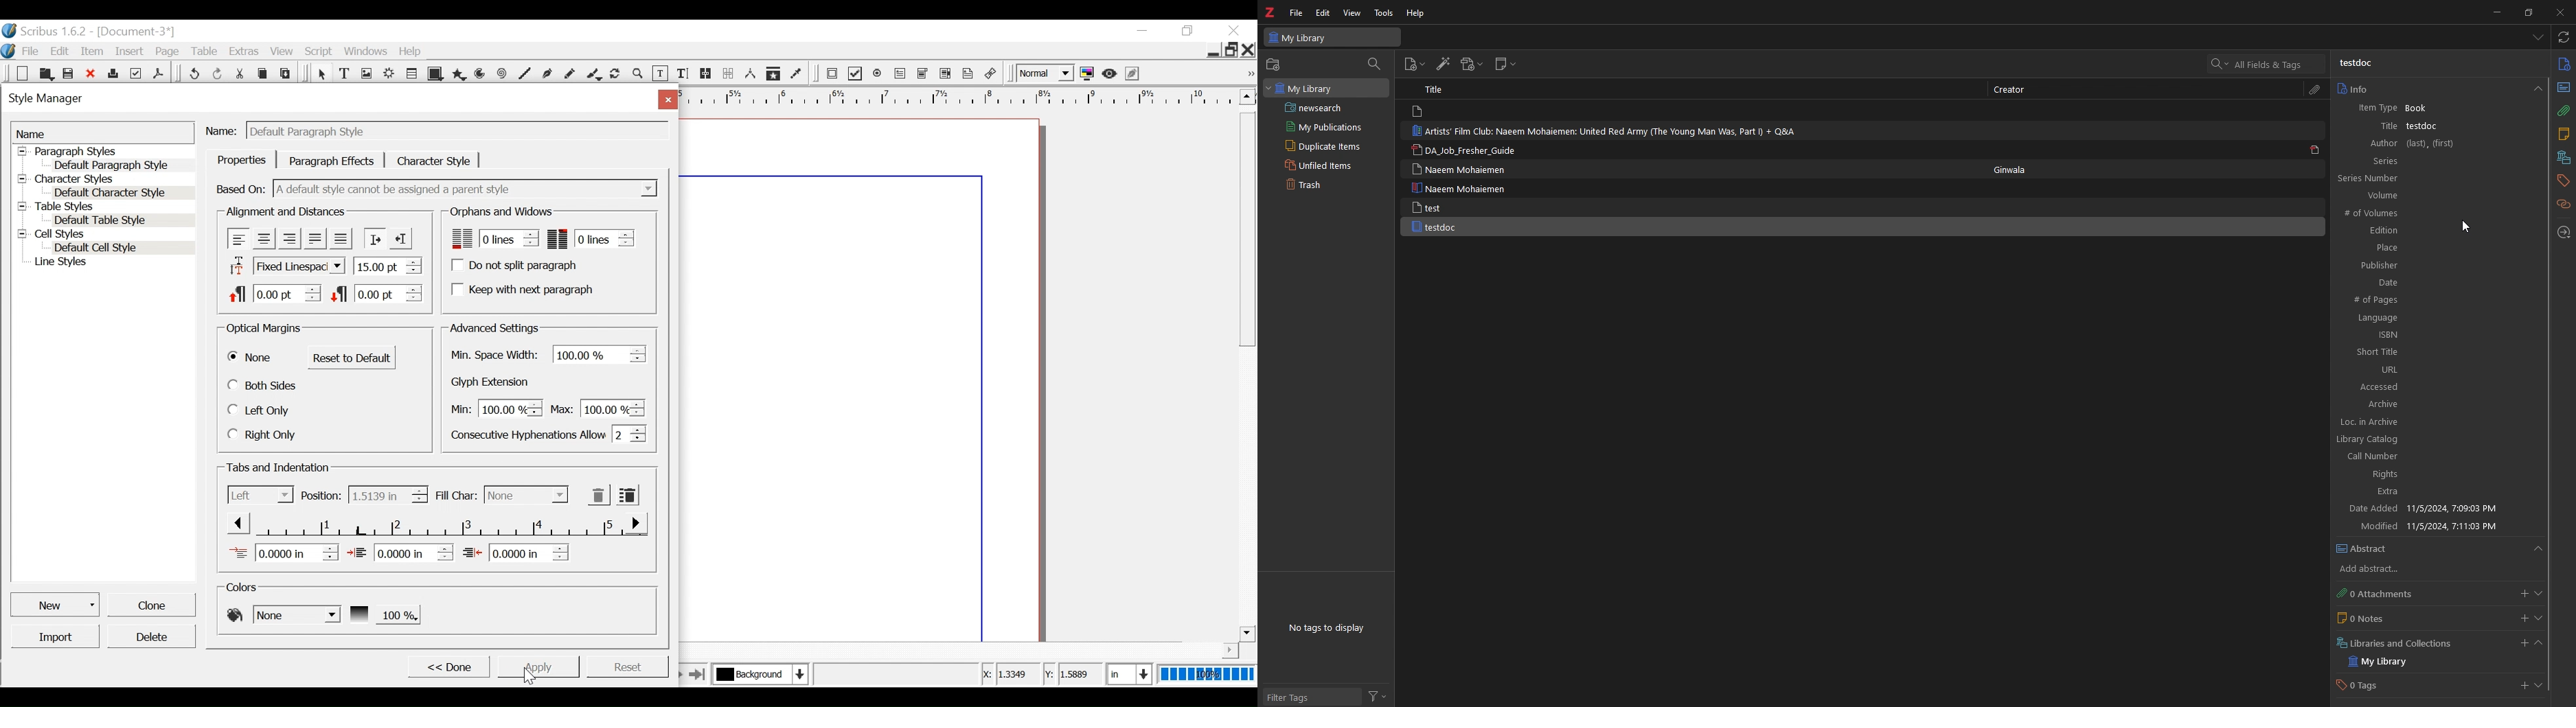 This screenshot has height=728, width=2576. Describe the element at coordinates (2559, 12) in the screenshot. I see `close` at that location.